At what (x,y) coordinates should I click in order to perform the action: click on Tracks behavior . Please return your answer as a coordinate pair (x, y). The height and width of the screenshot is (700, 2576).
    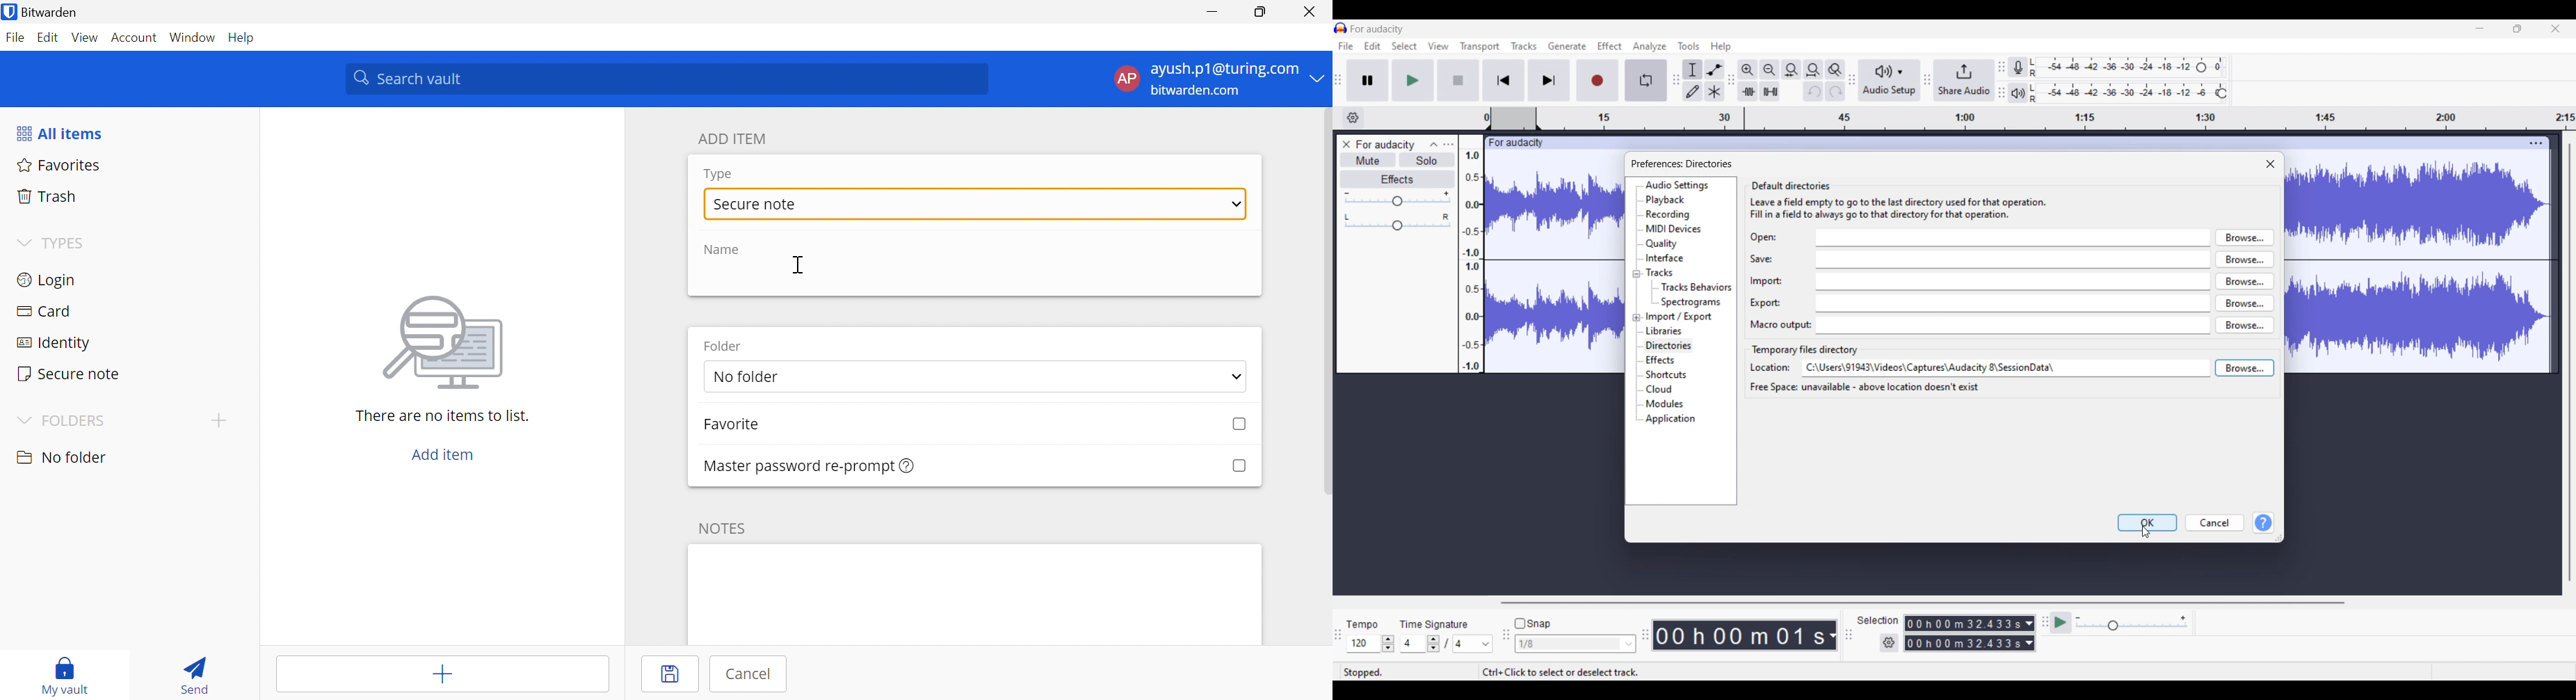
    Looking at the image, I should click on (1697, 287).